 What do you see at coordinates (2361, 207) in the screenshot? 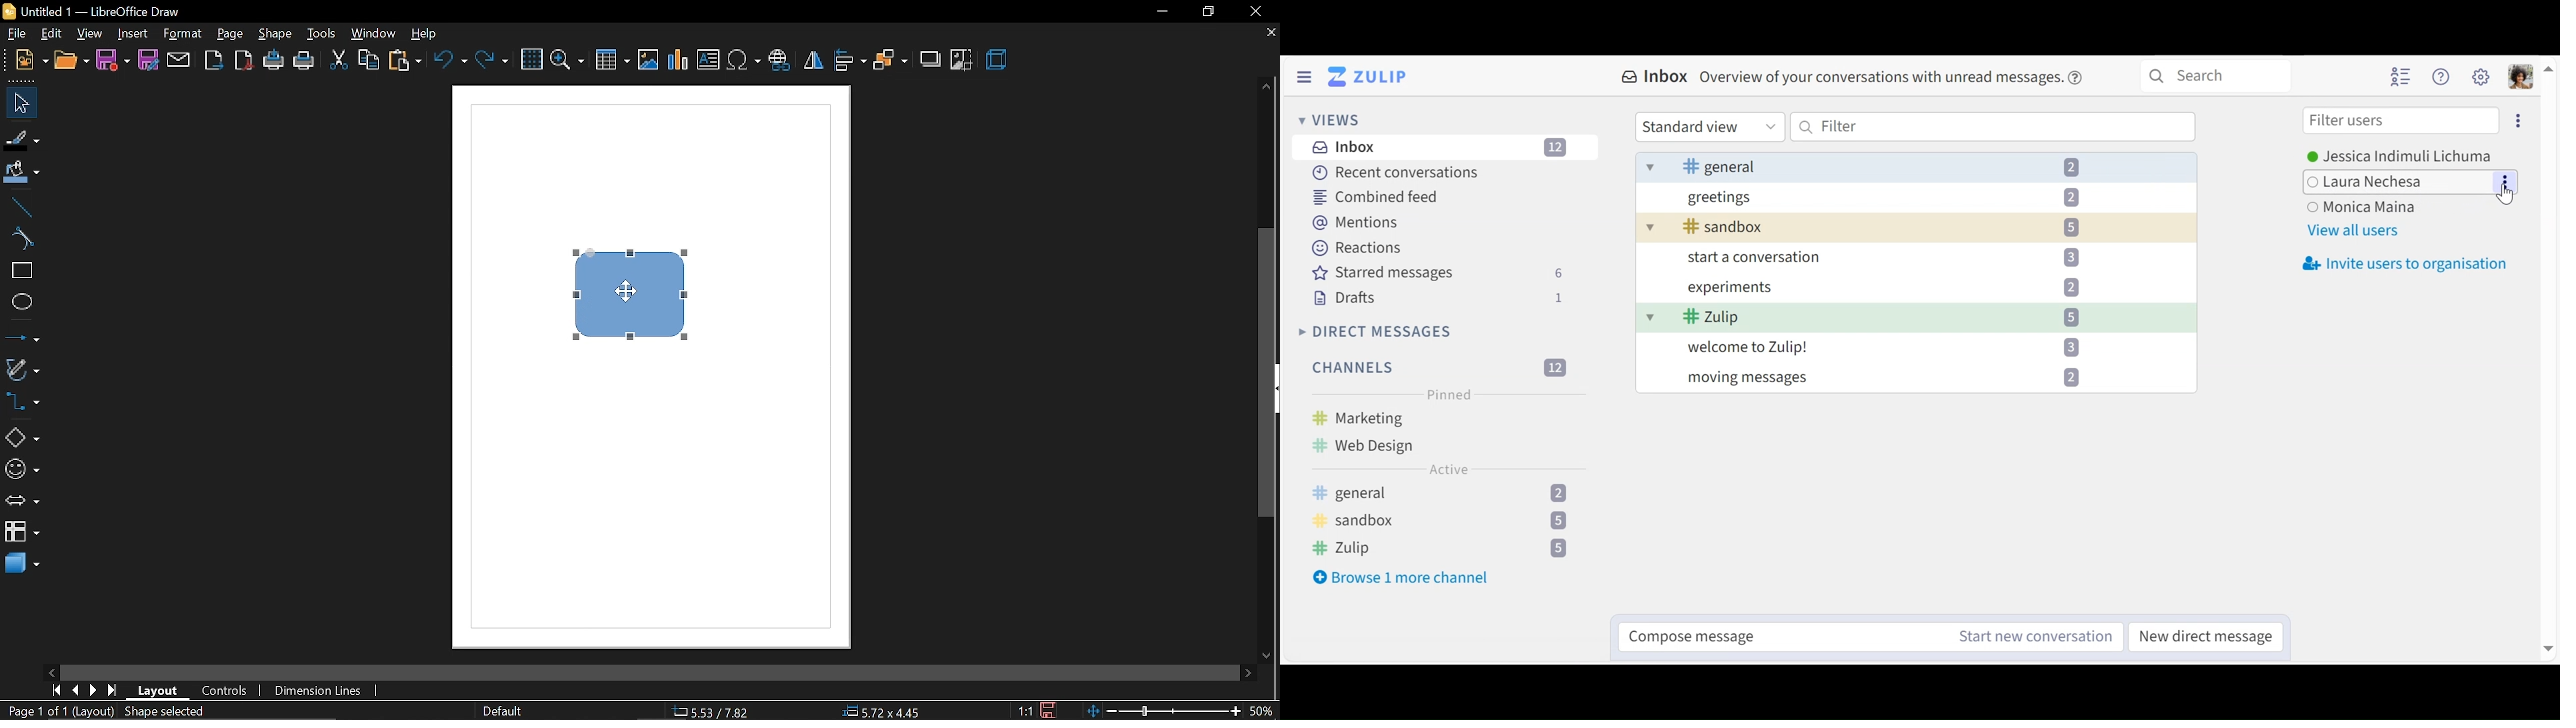
I see `user 3` at bounding box center [2361, 207].